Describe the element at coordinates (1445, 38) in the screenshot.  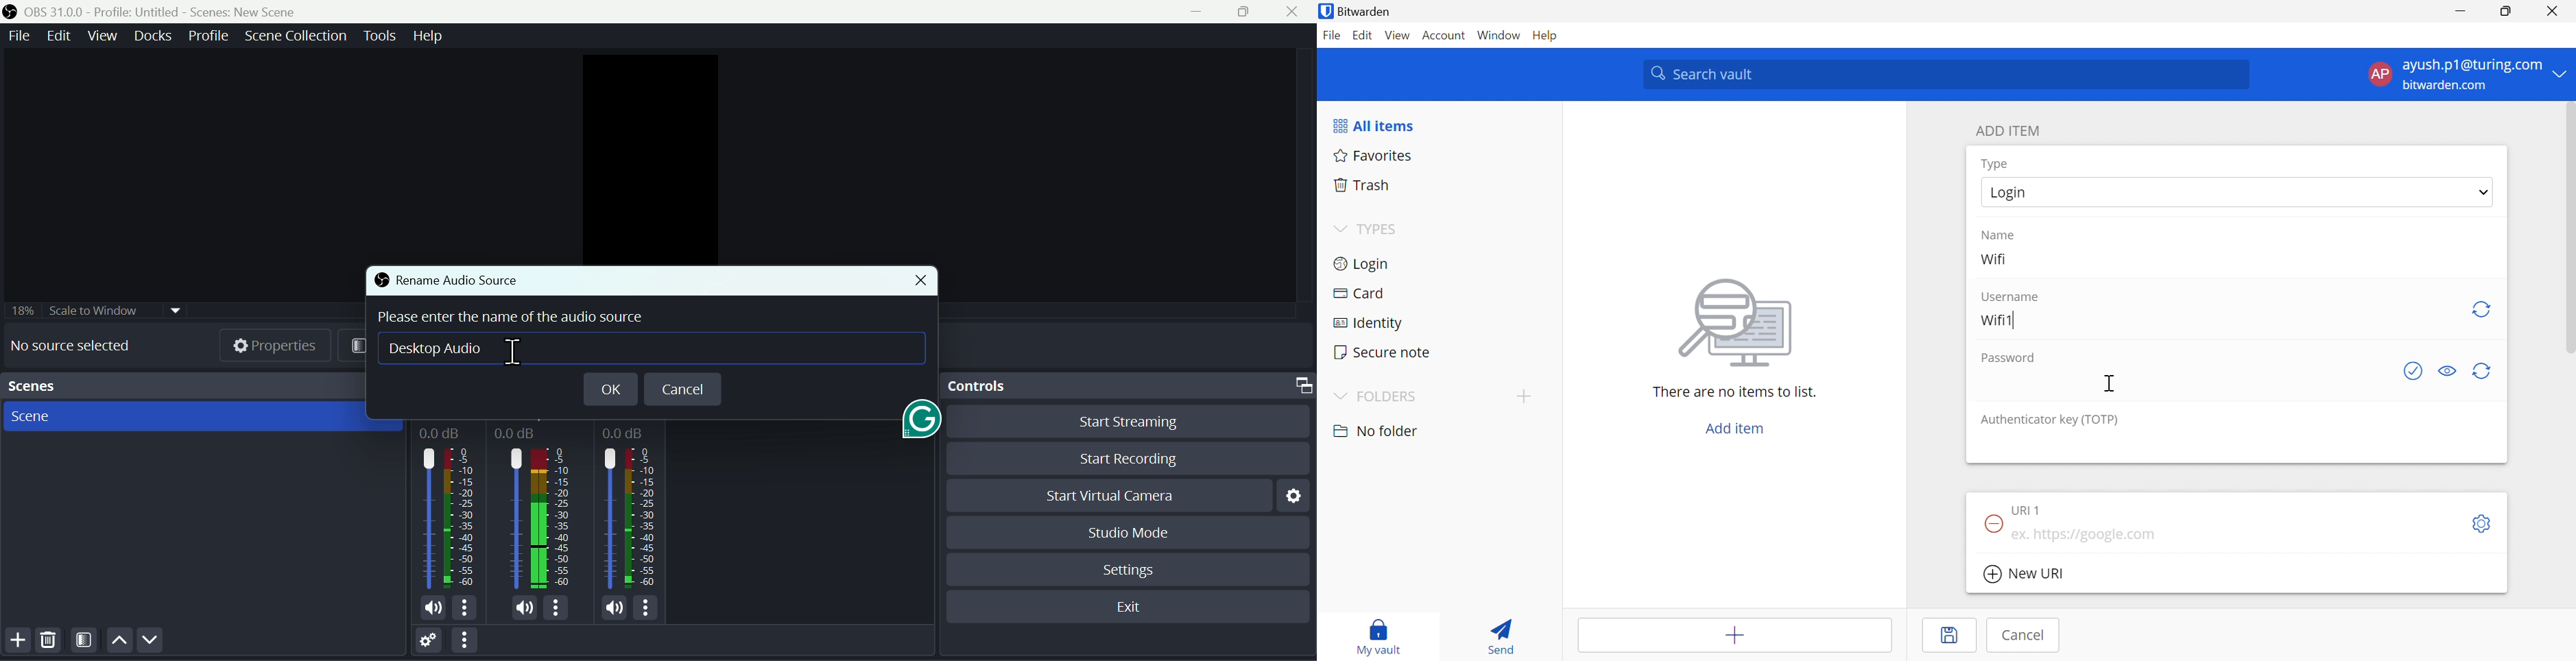
I see `Account` at that location.